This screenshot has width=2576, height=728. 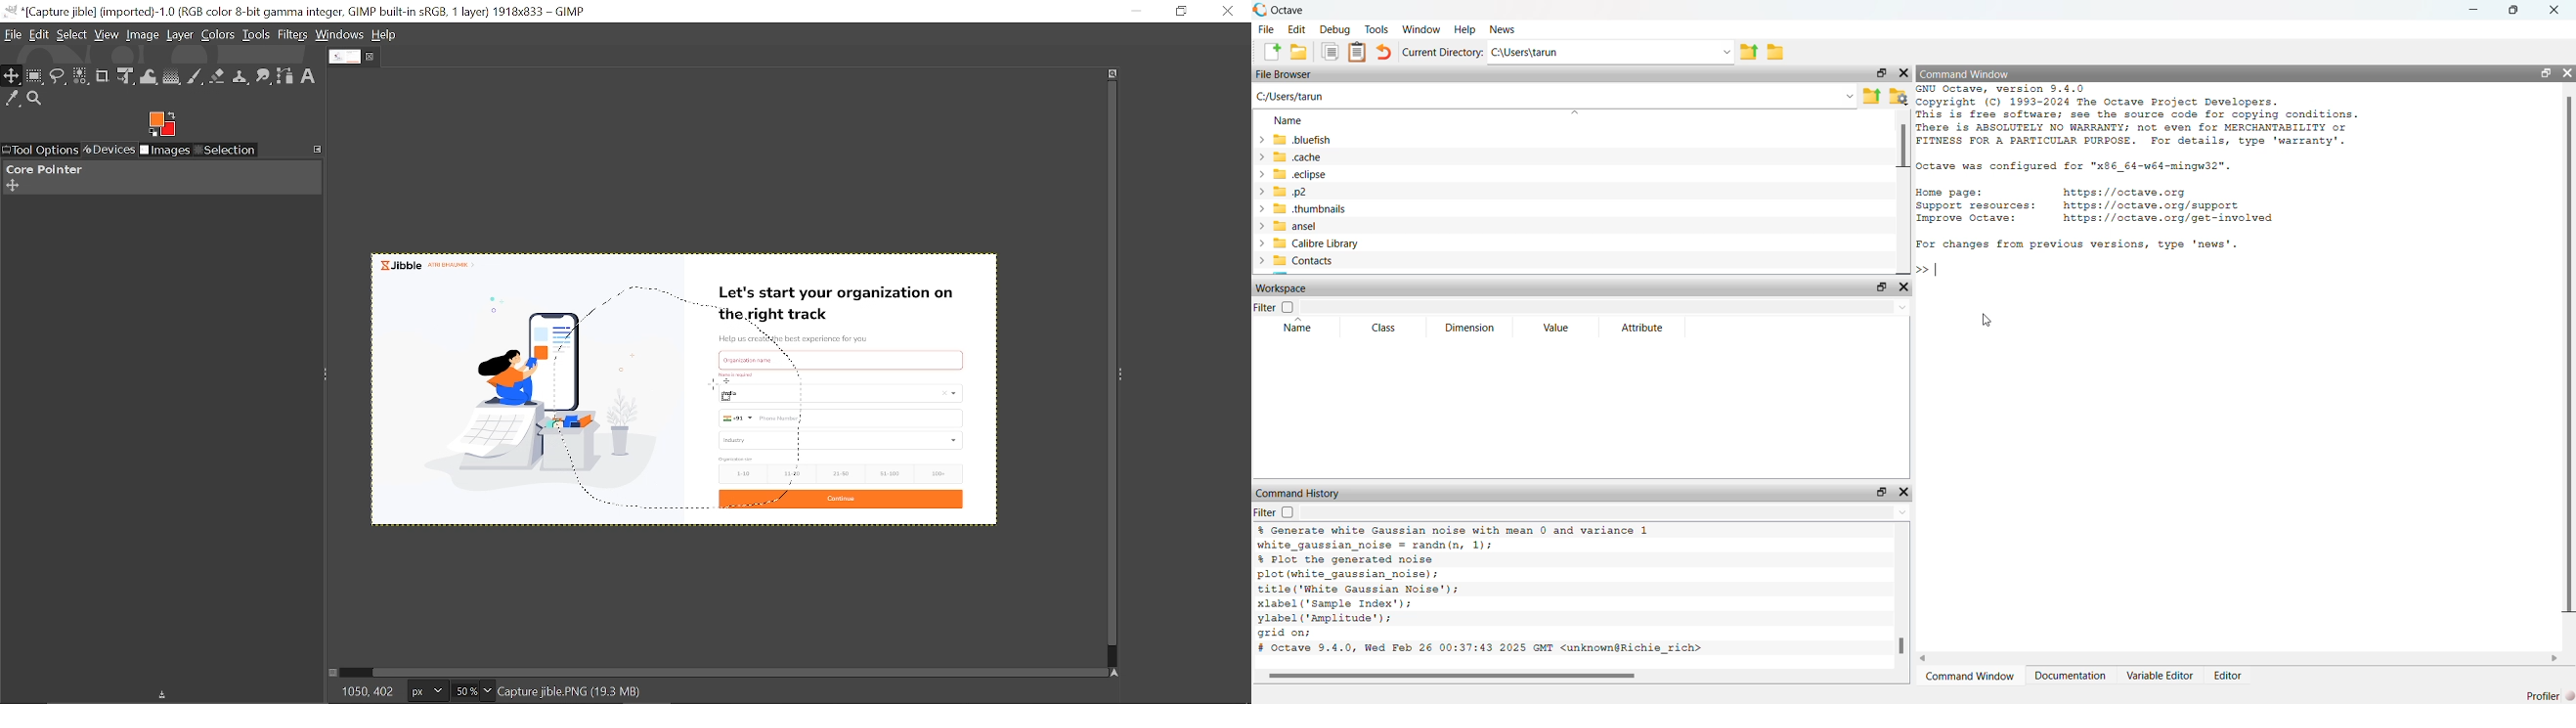 I want to click on restore down, so click(x=2513, y=10).